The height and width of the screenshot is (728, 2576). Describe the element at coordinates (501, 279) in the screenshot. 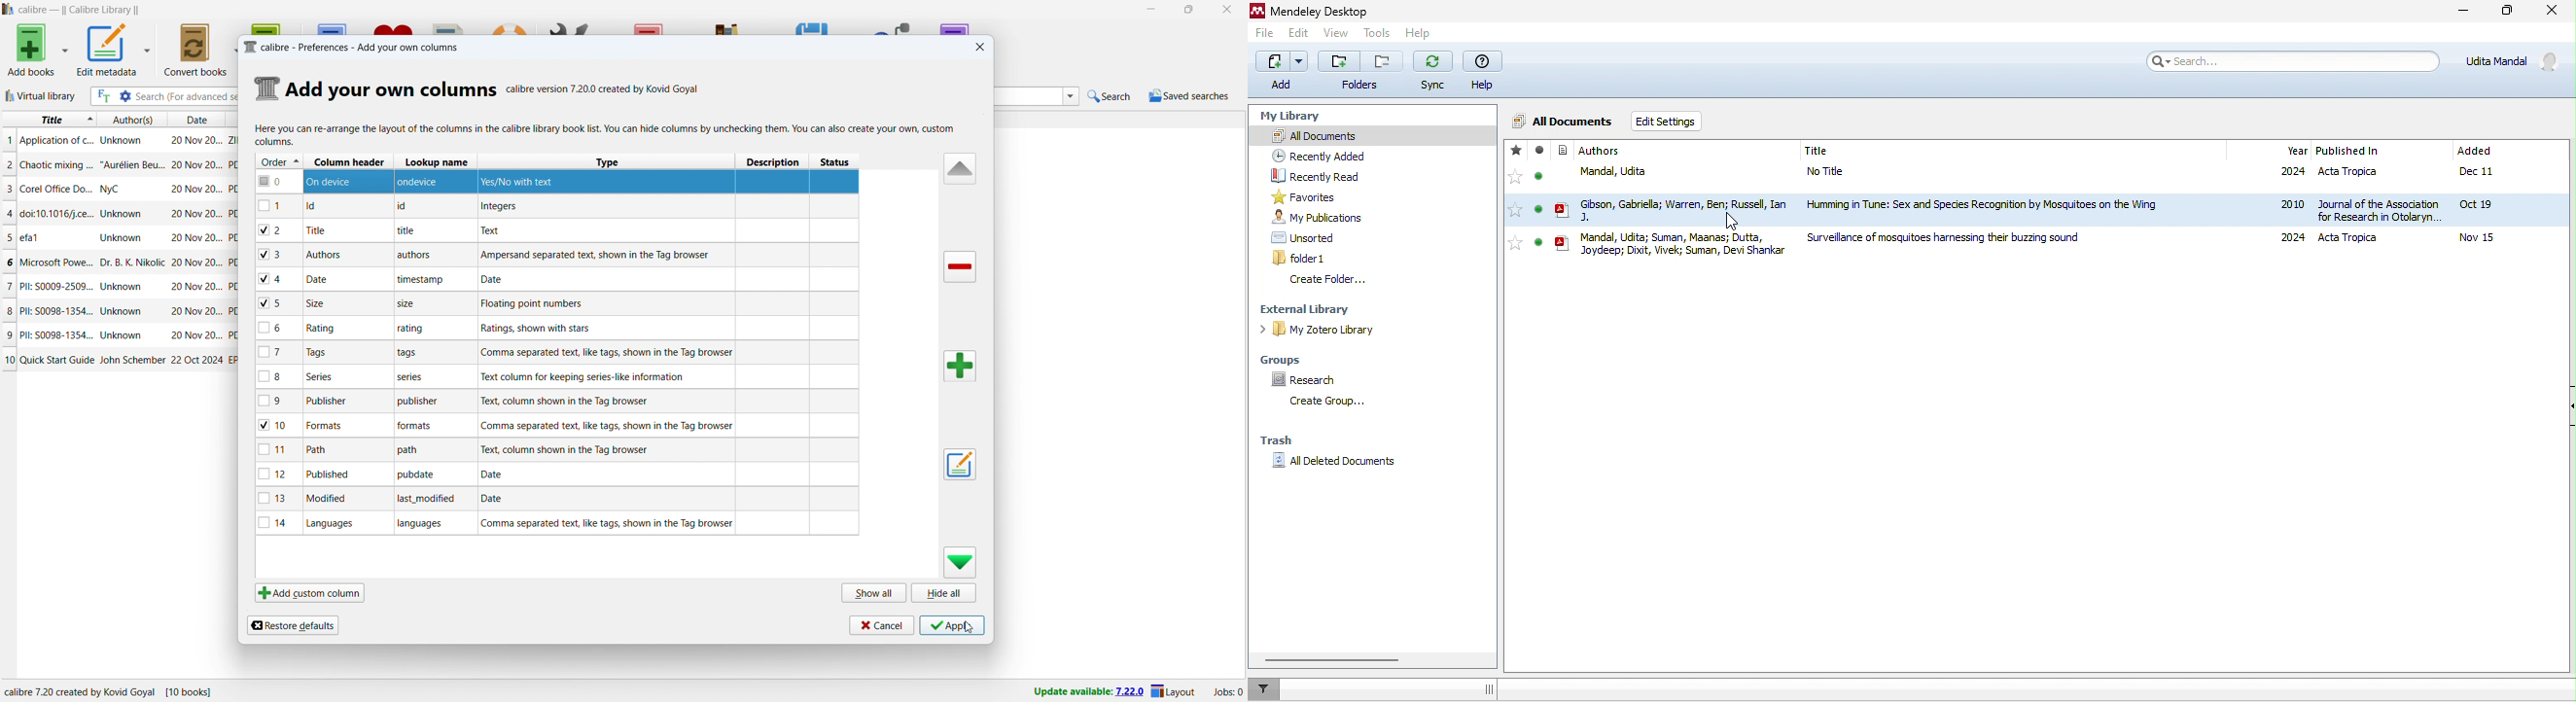

I see `Date` at that location.